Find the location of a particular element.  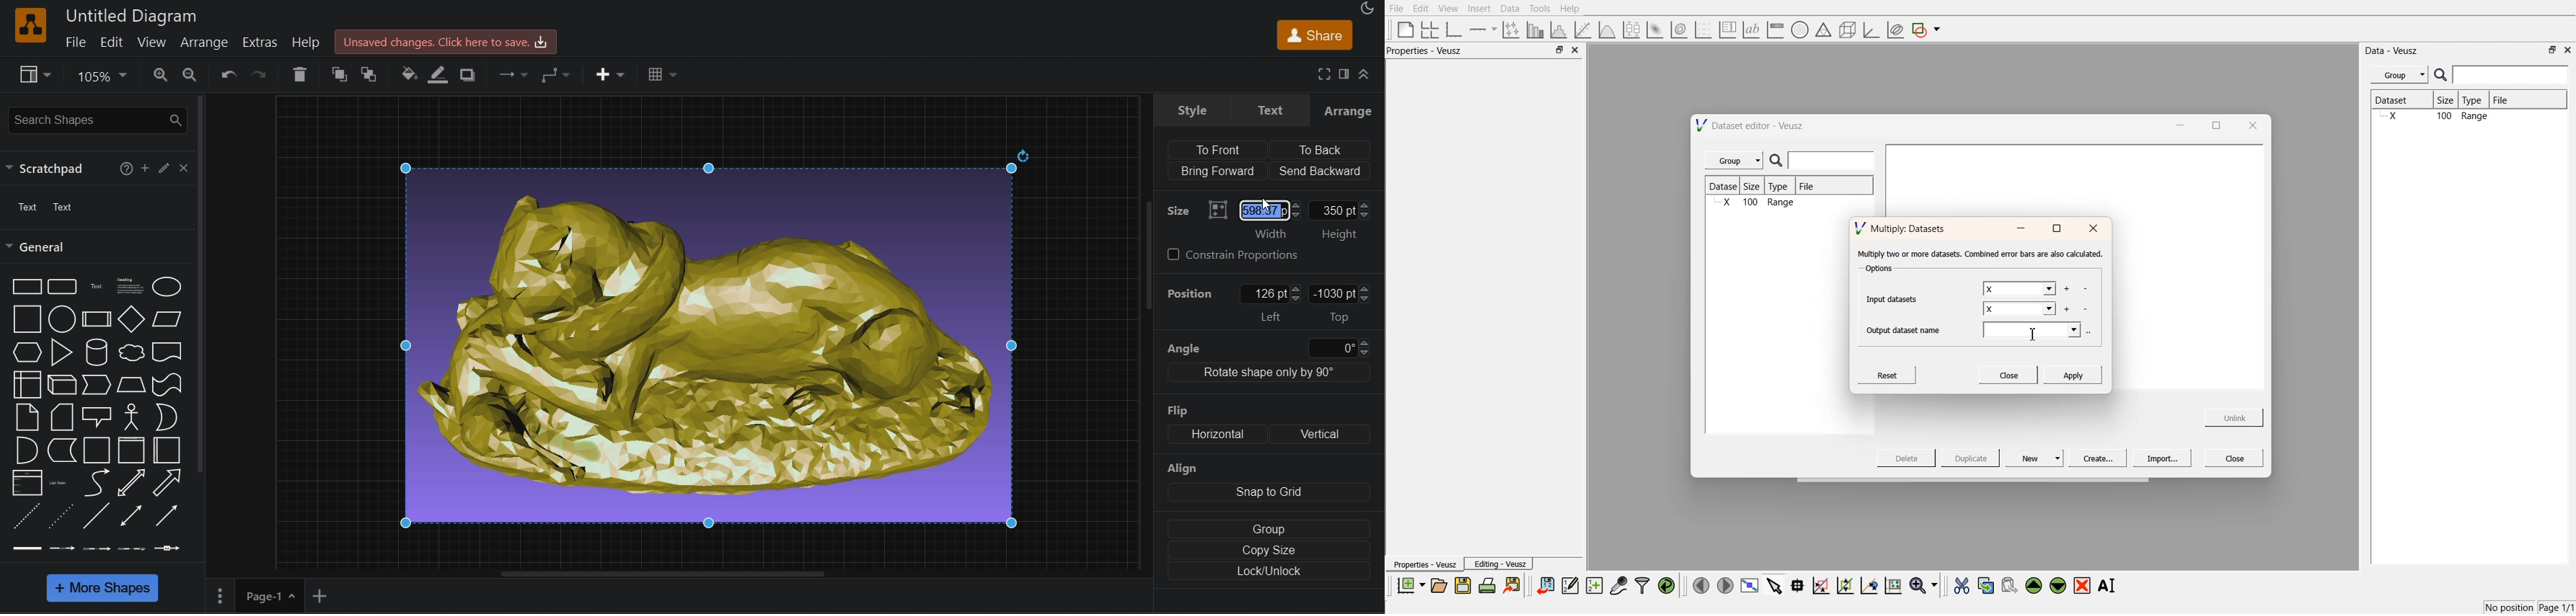

Size is located at coordinates (1177, 211).